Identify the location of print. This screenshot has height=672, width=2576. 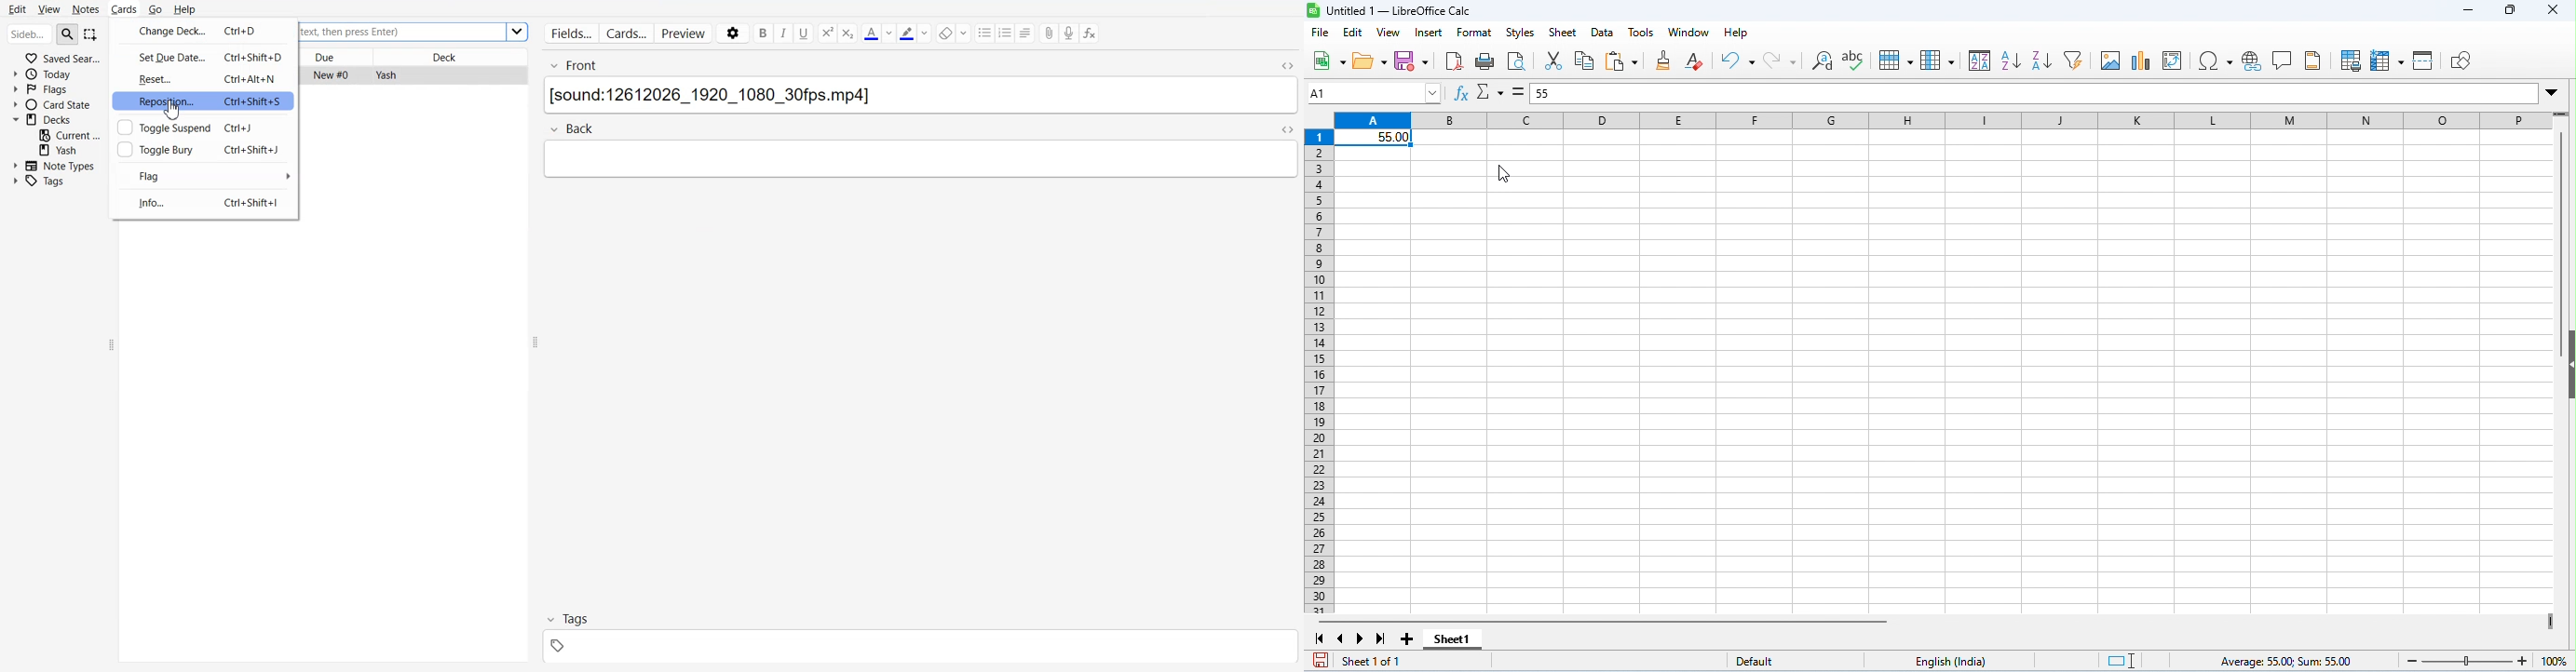
(1487, 62).